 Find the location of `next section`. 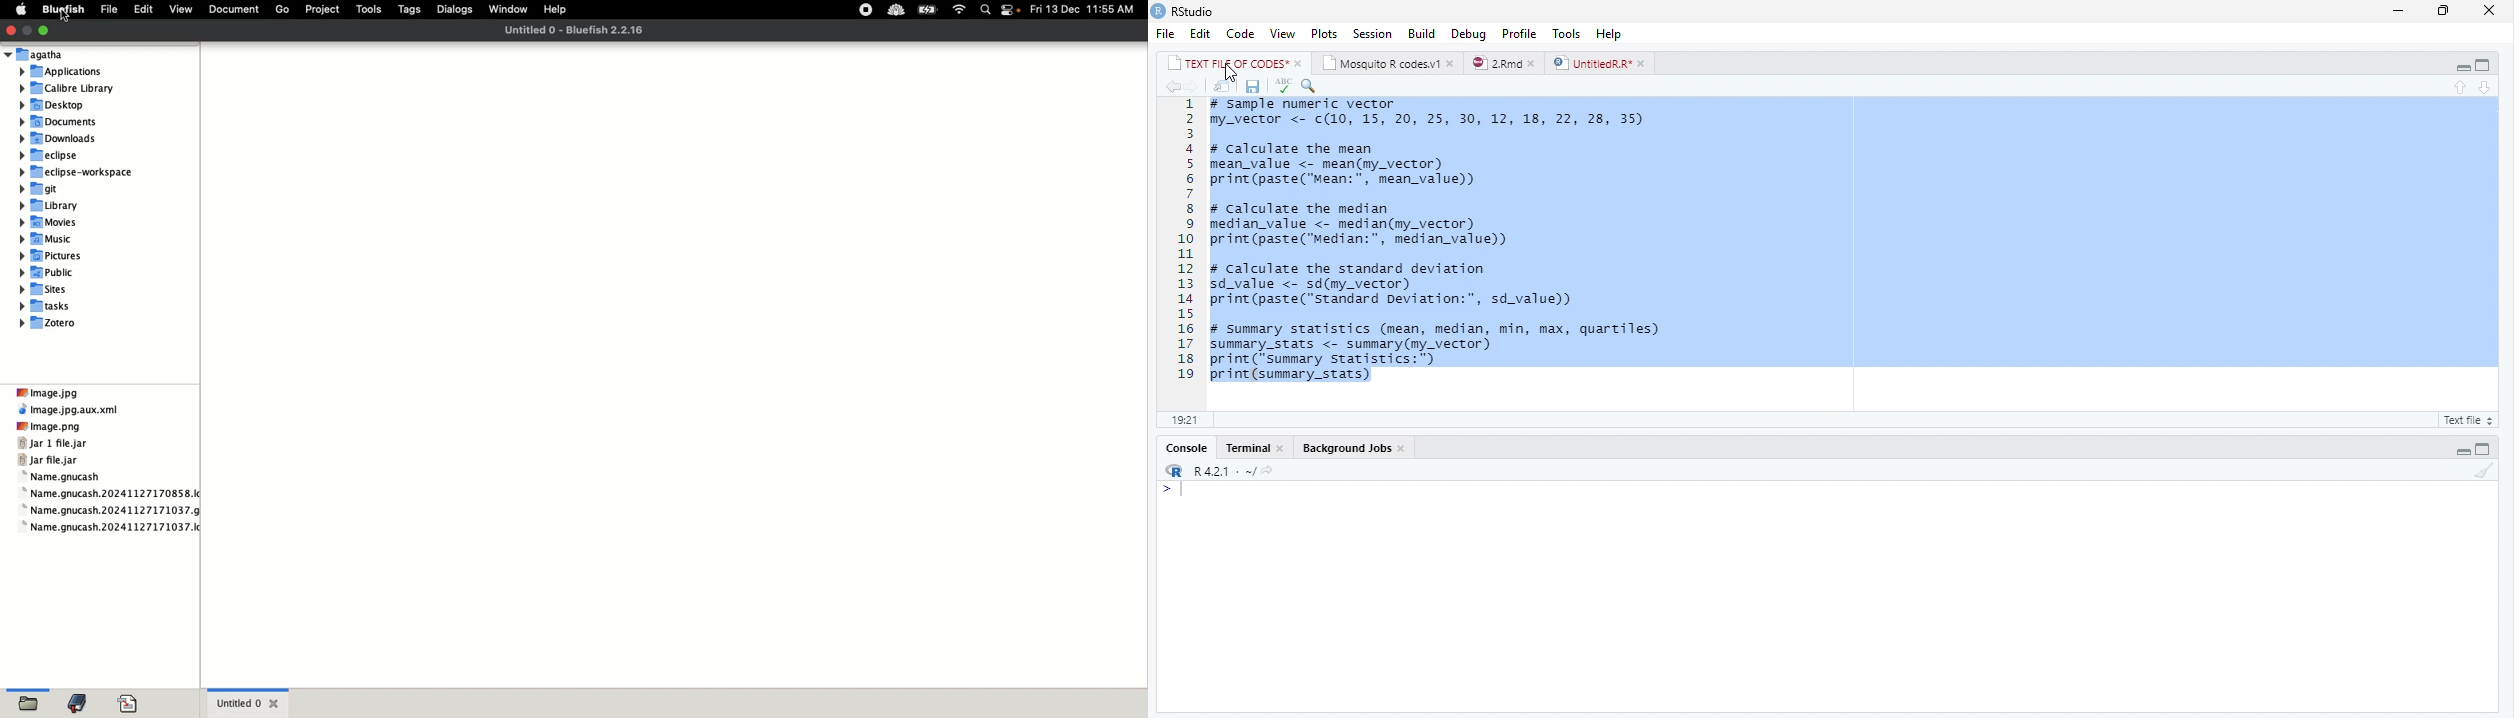

next section is located at coordinates (2486, 88).